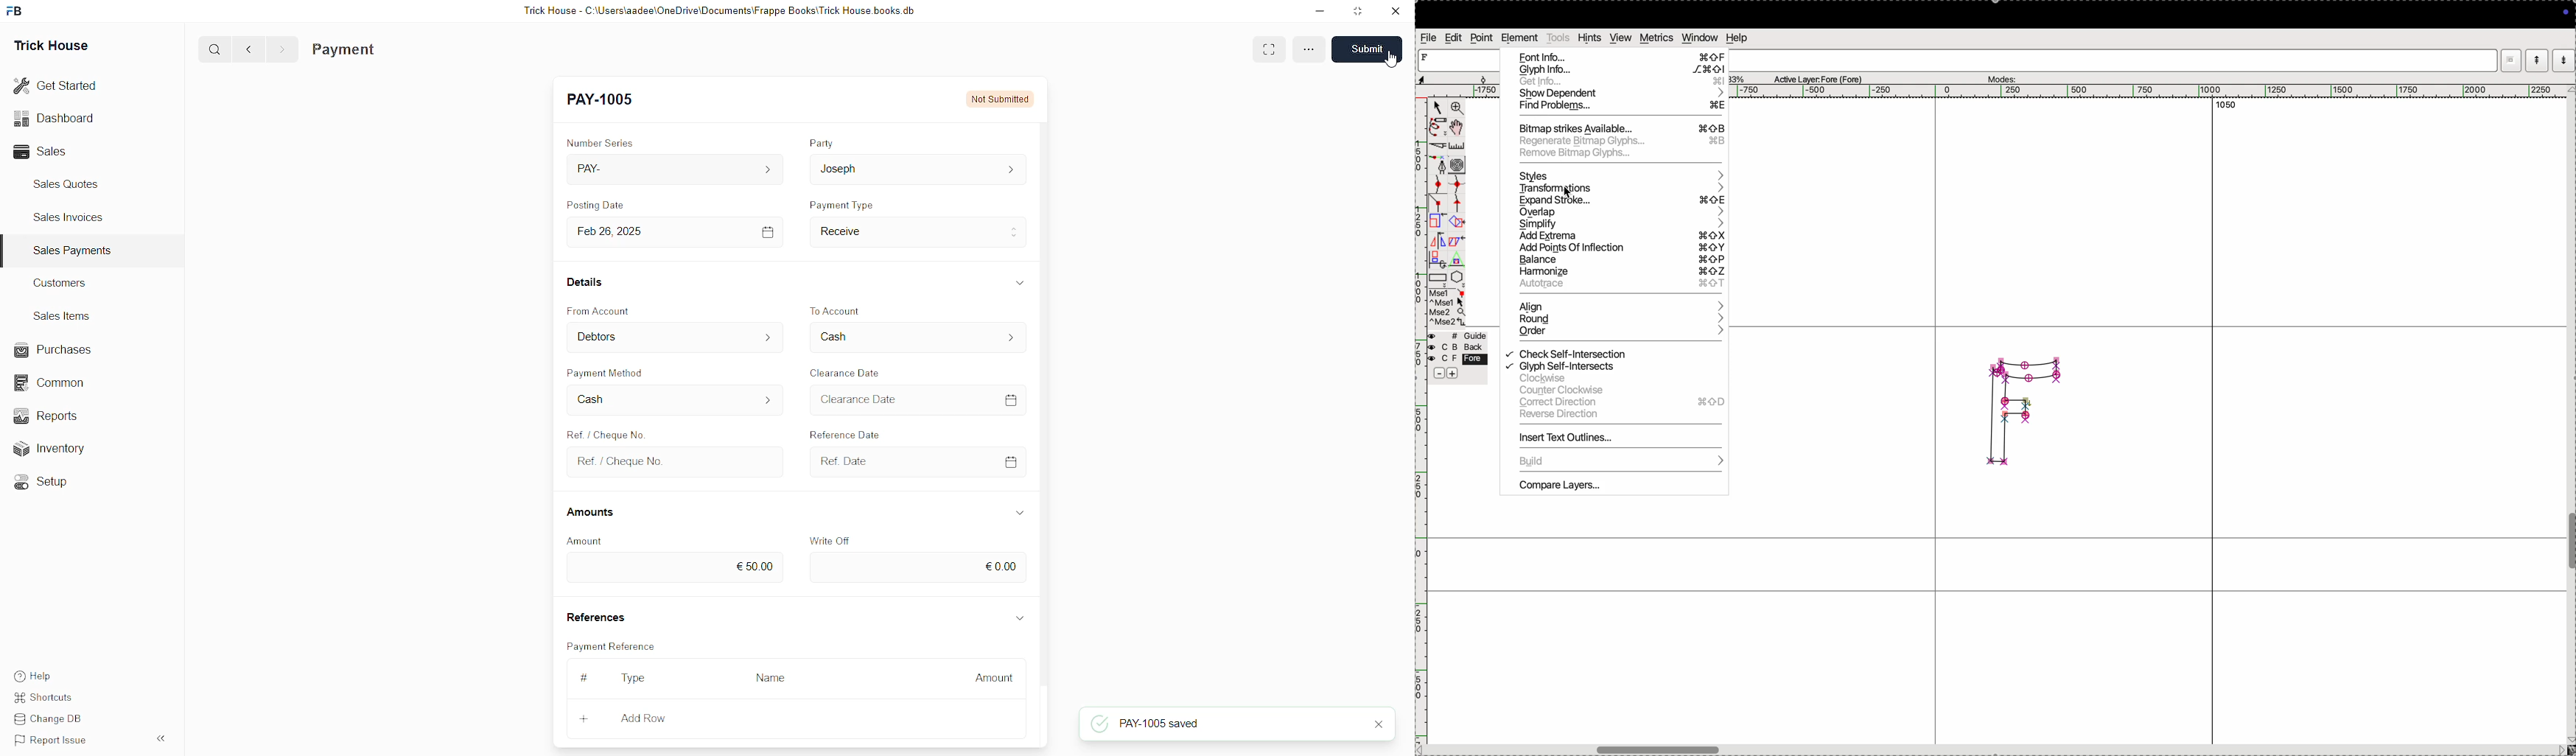 The height and width of the screenshot is (756, 2576). Describe the element at coordinates (1439, 205) in the screenshot. I see `line` at that location.